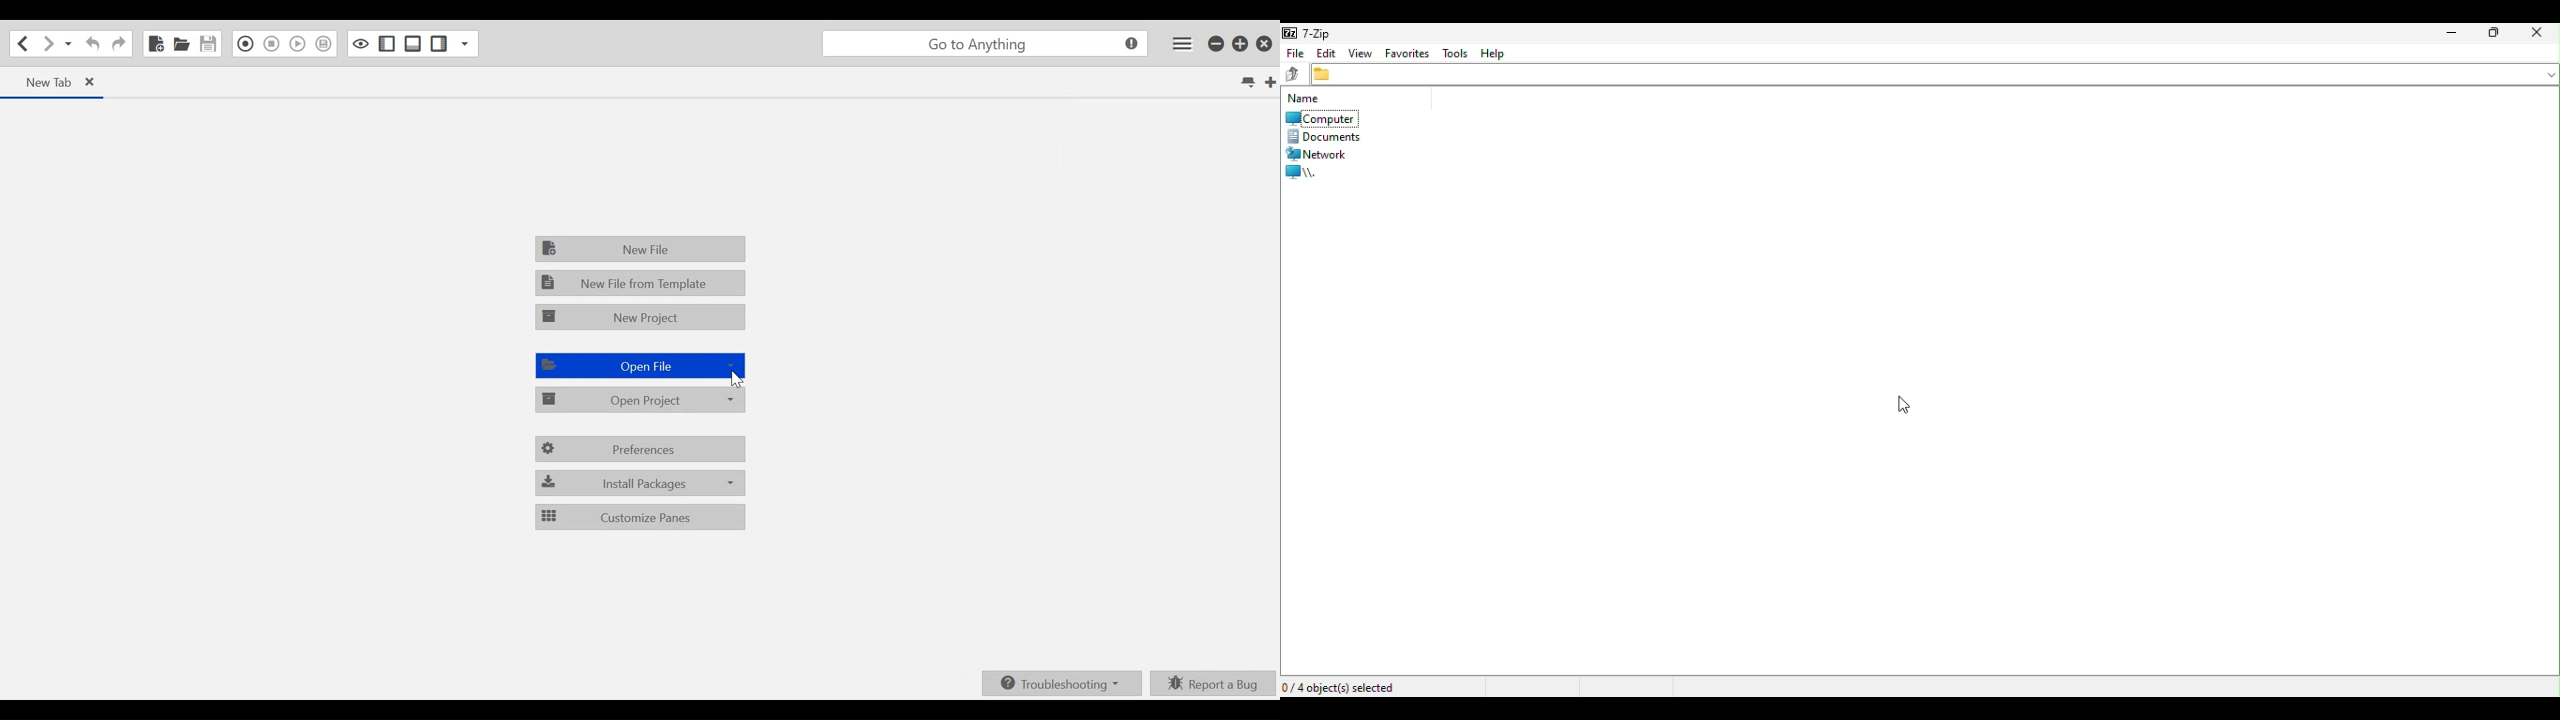 The width and height of the screenshot is (2576, 728). I want to click on Favourite, so click(1405, 54).